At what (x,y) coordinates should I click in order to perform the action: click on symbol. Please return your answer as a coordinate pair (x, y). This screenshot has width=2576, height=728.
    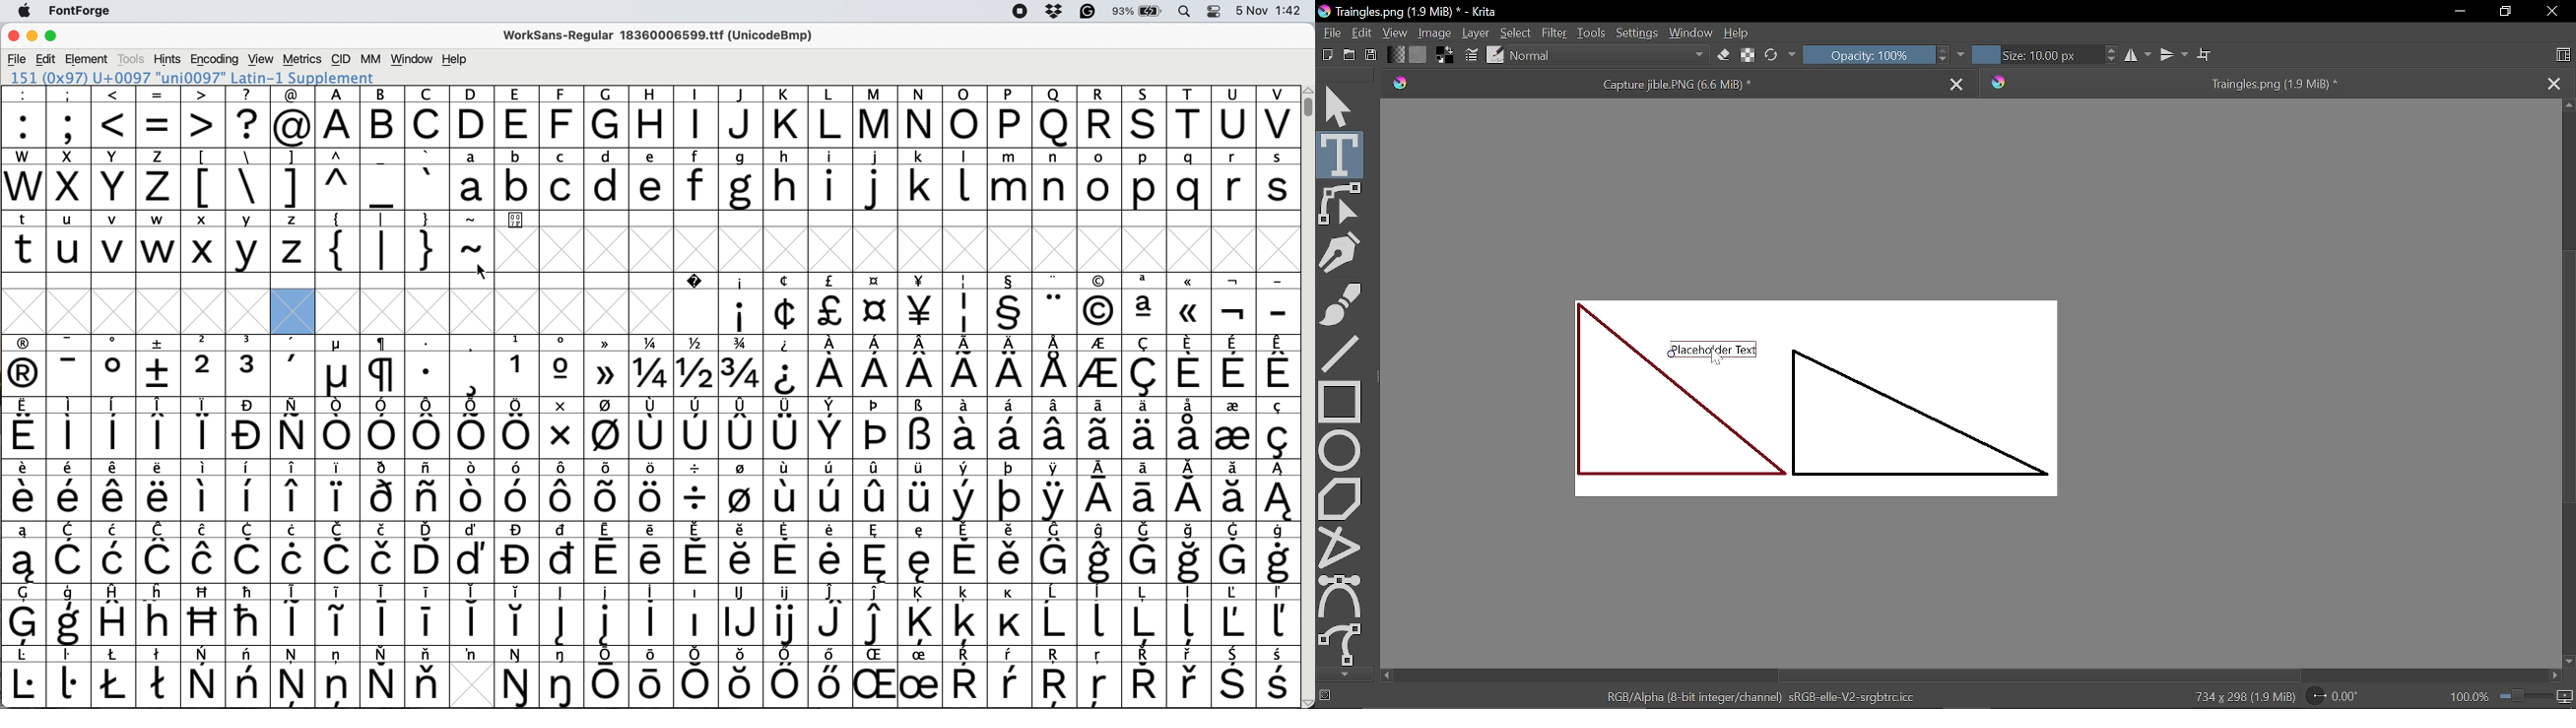
    Looking at the image, I should click on (114, 427).